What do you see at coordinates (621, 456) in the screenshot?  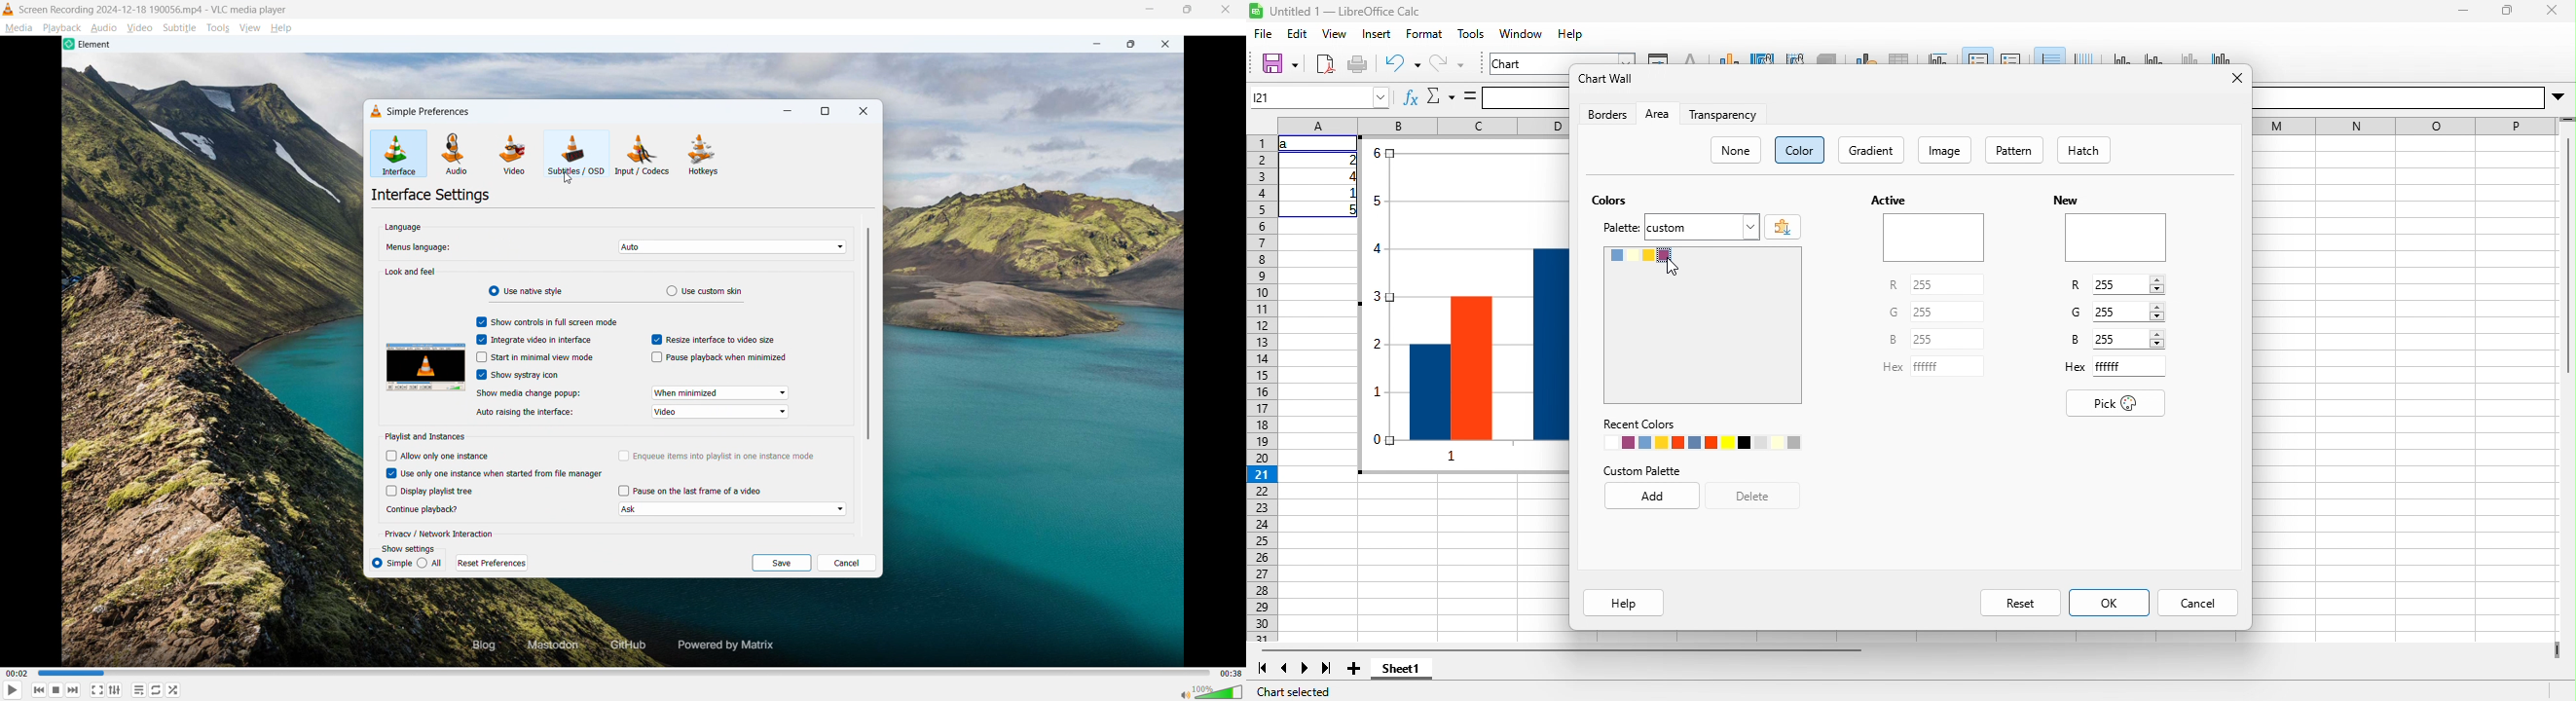 I see `checkbox` at bounding box center [621, 456].